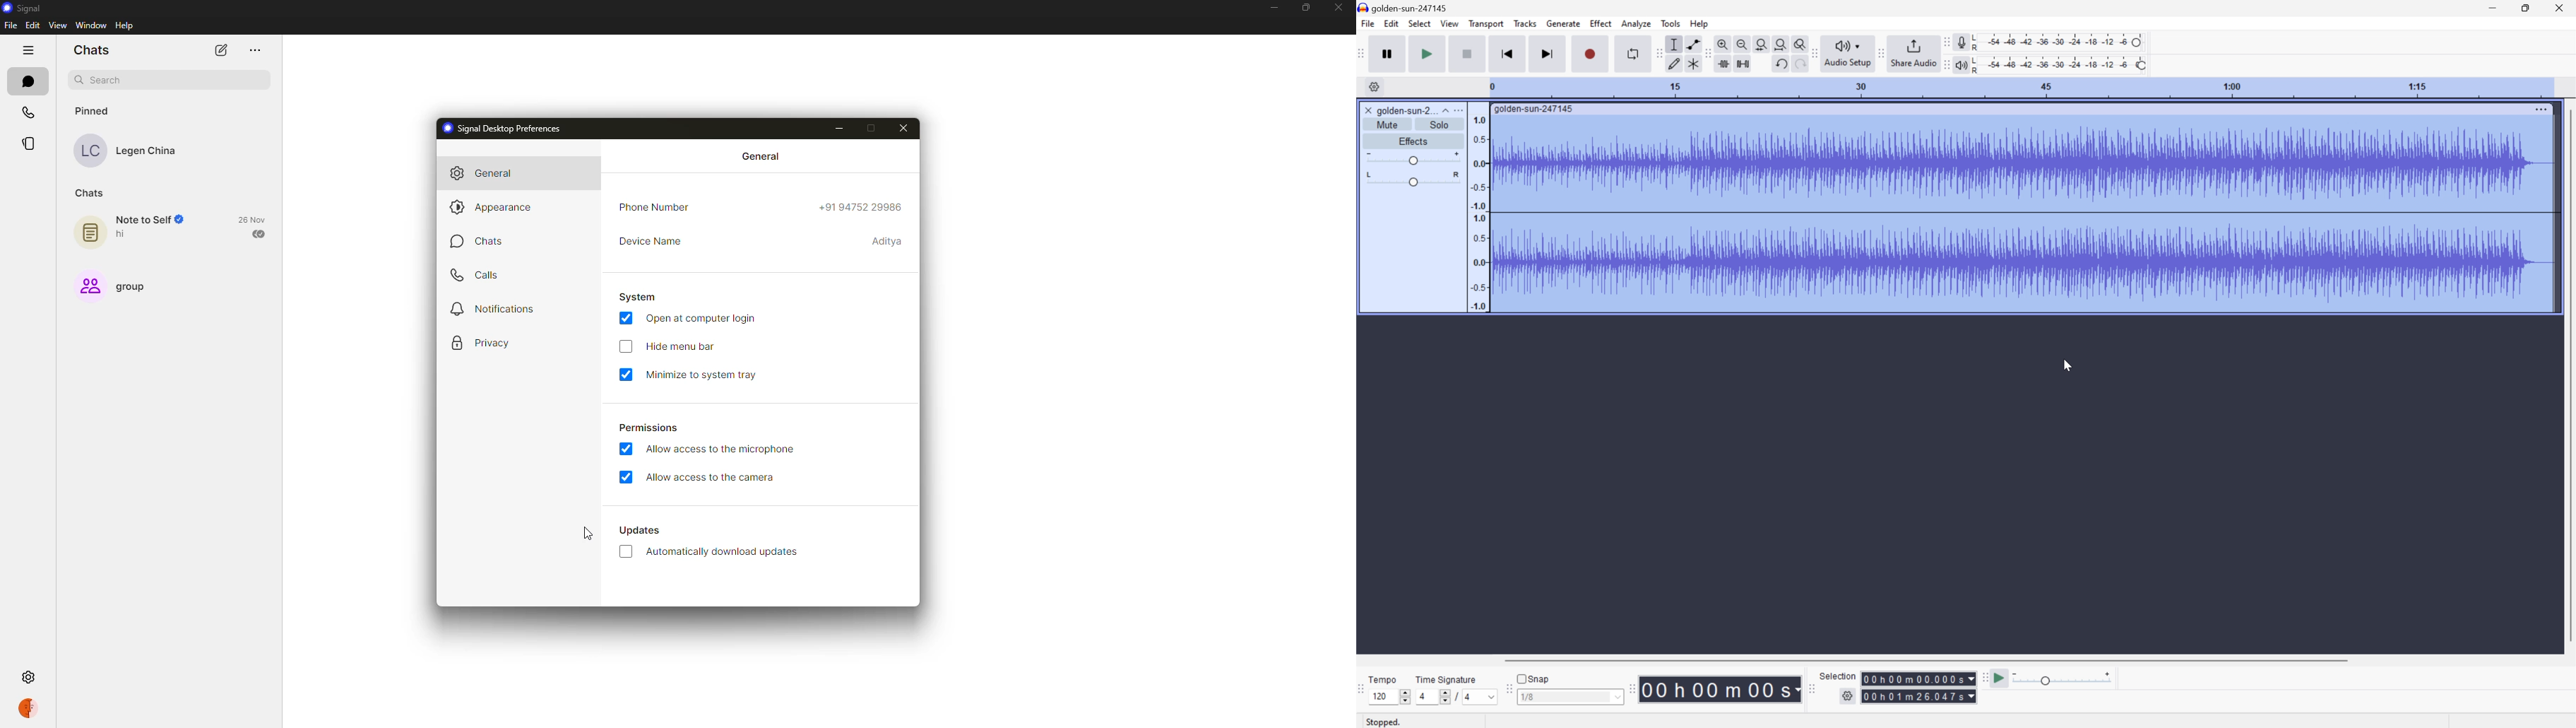 The width and height of the screenshot is (2576, 728). I want to click on Play, so click(1428, 53).